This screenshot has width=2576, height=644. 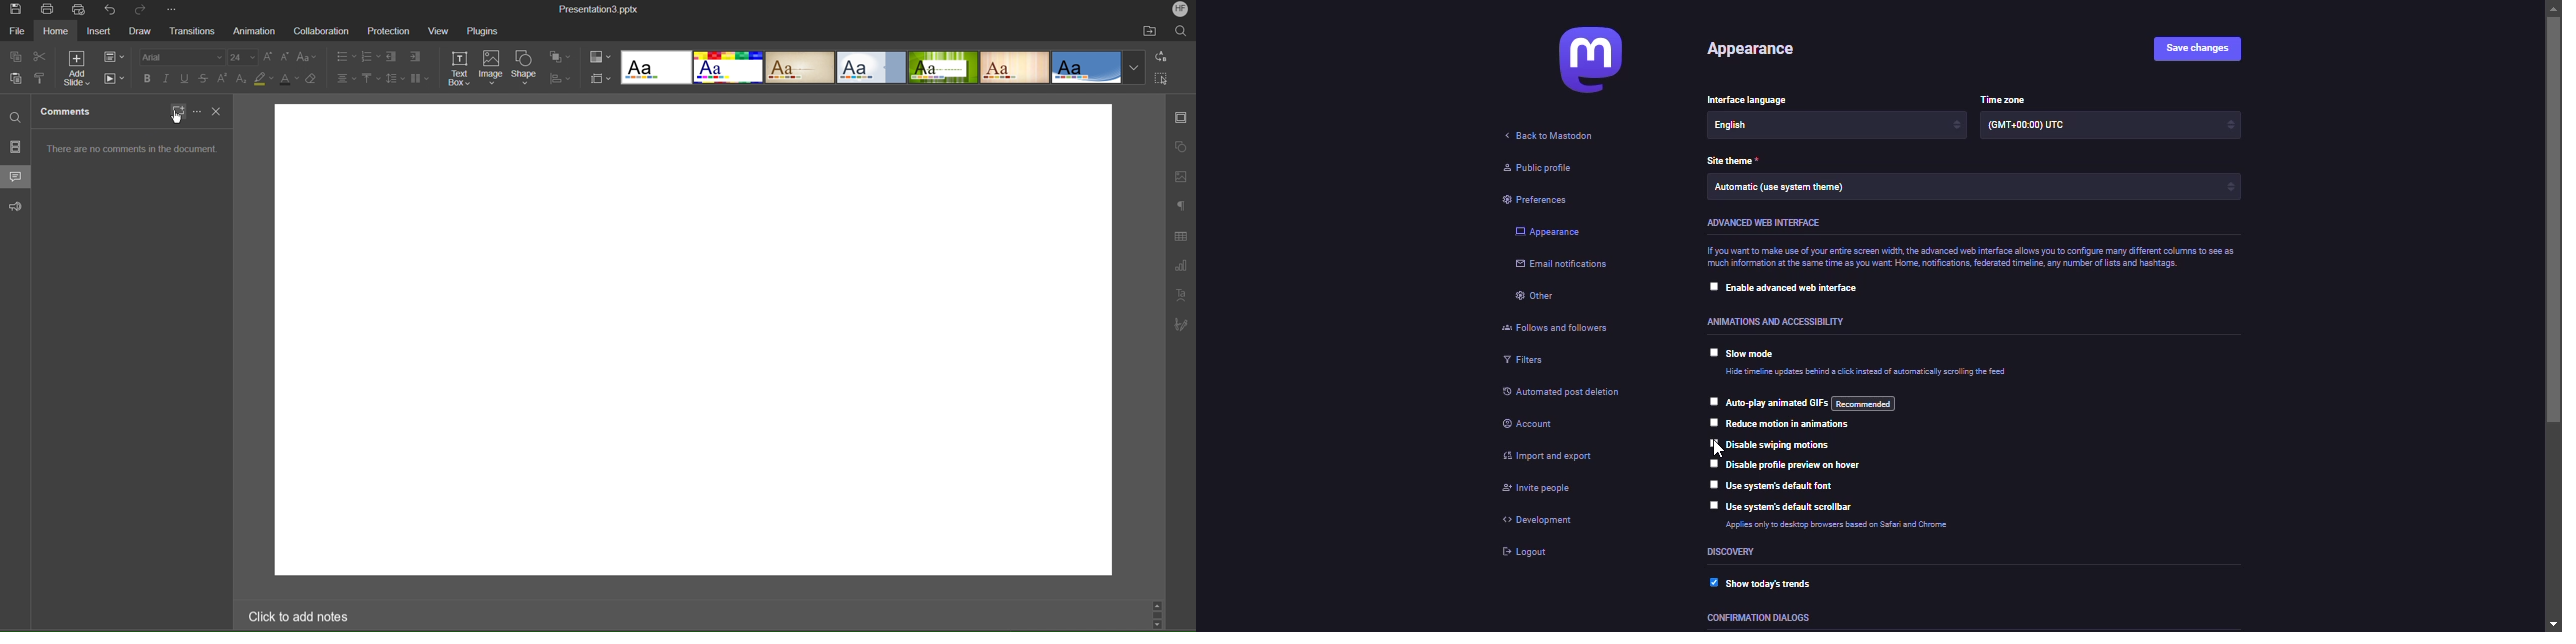 I want to click on Transitions, so click(x=193, y=31).